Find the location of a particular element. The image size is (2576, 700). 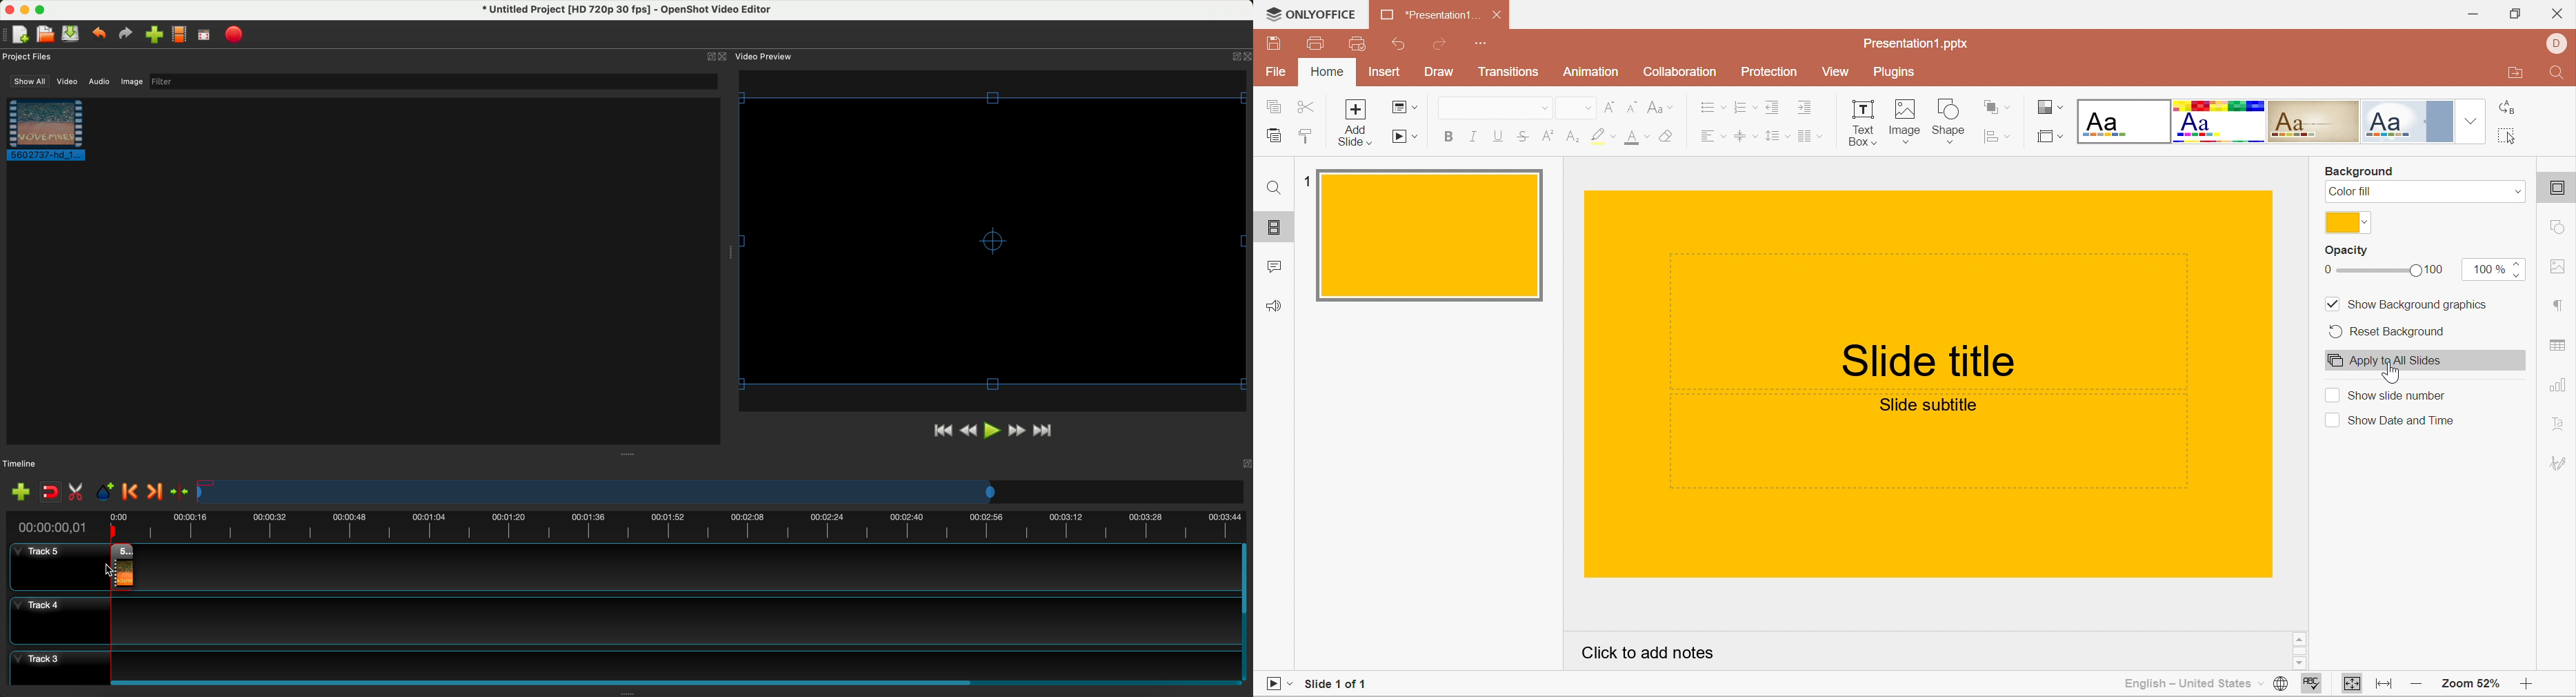

Presentation1.pptx is located at coordinates (1916, 43).